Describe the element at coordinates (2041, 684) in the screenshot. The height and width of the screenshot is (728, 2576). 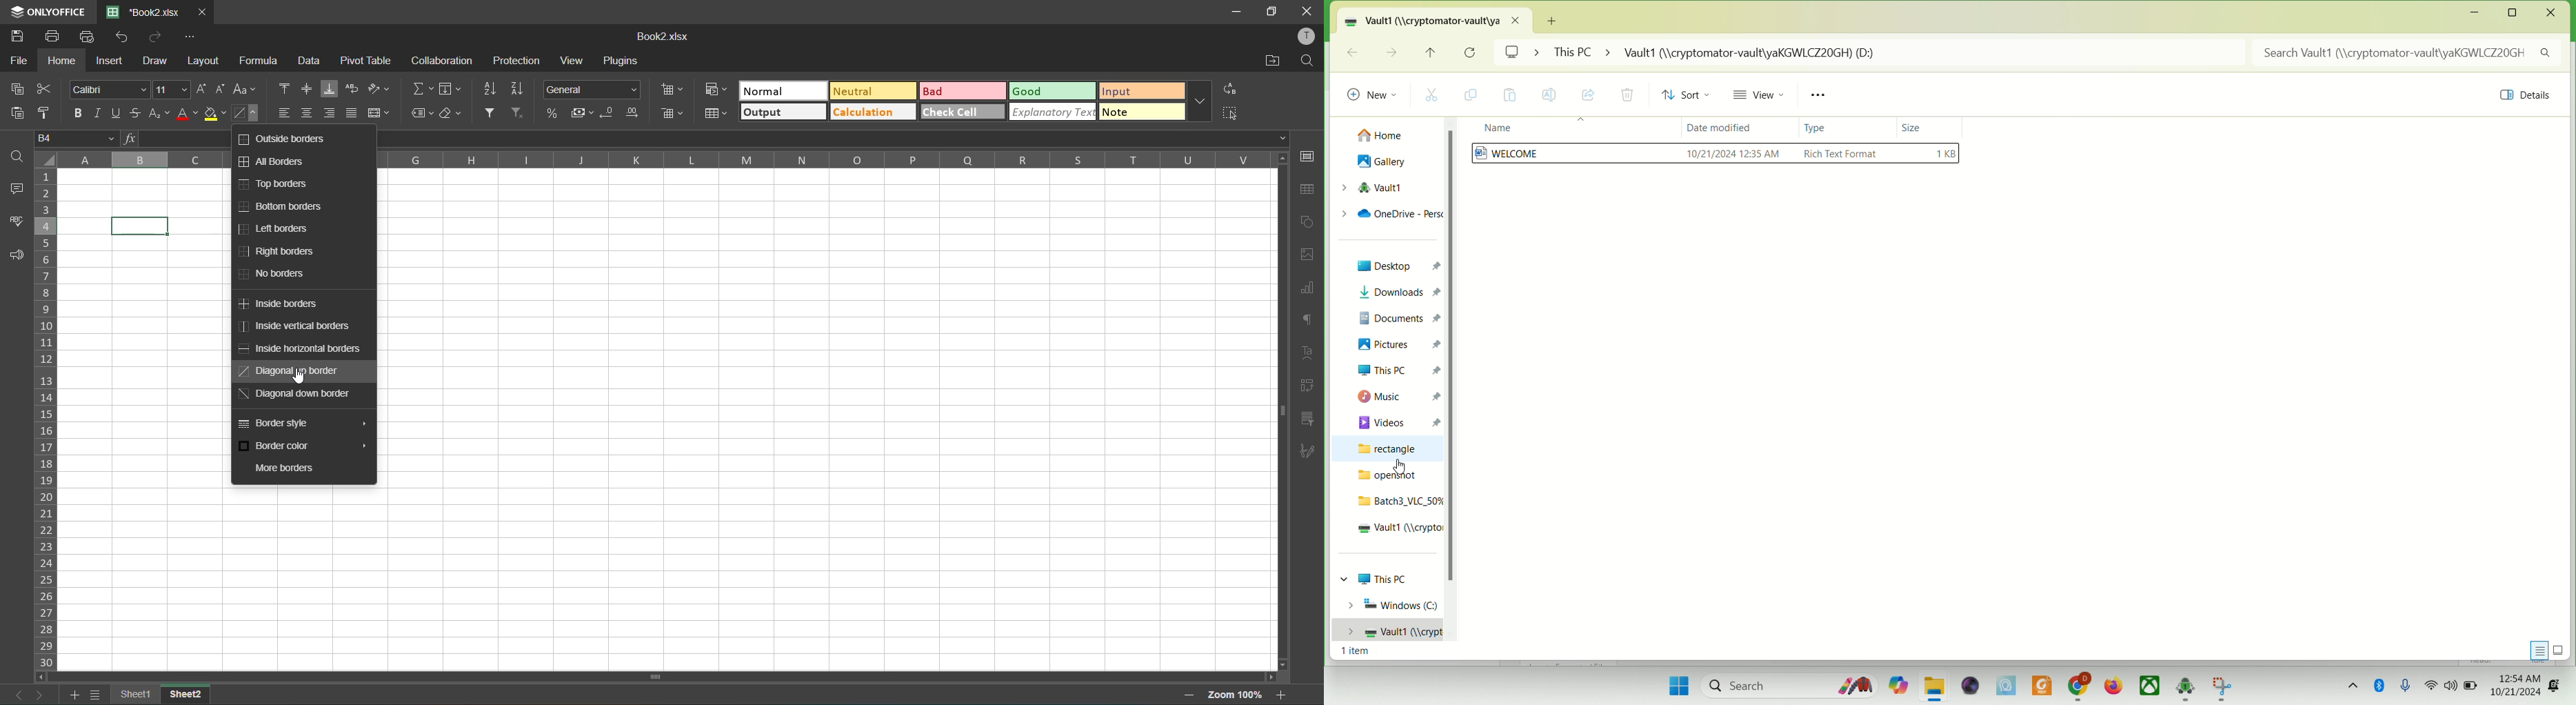
I see `PDF` at that location.